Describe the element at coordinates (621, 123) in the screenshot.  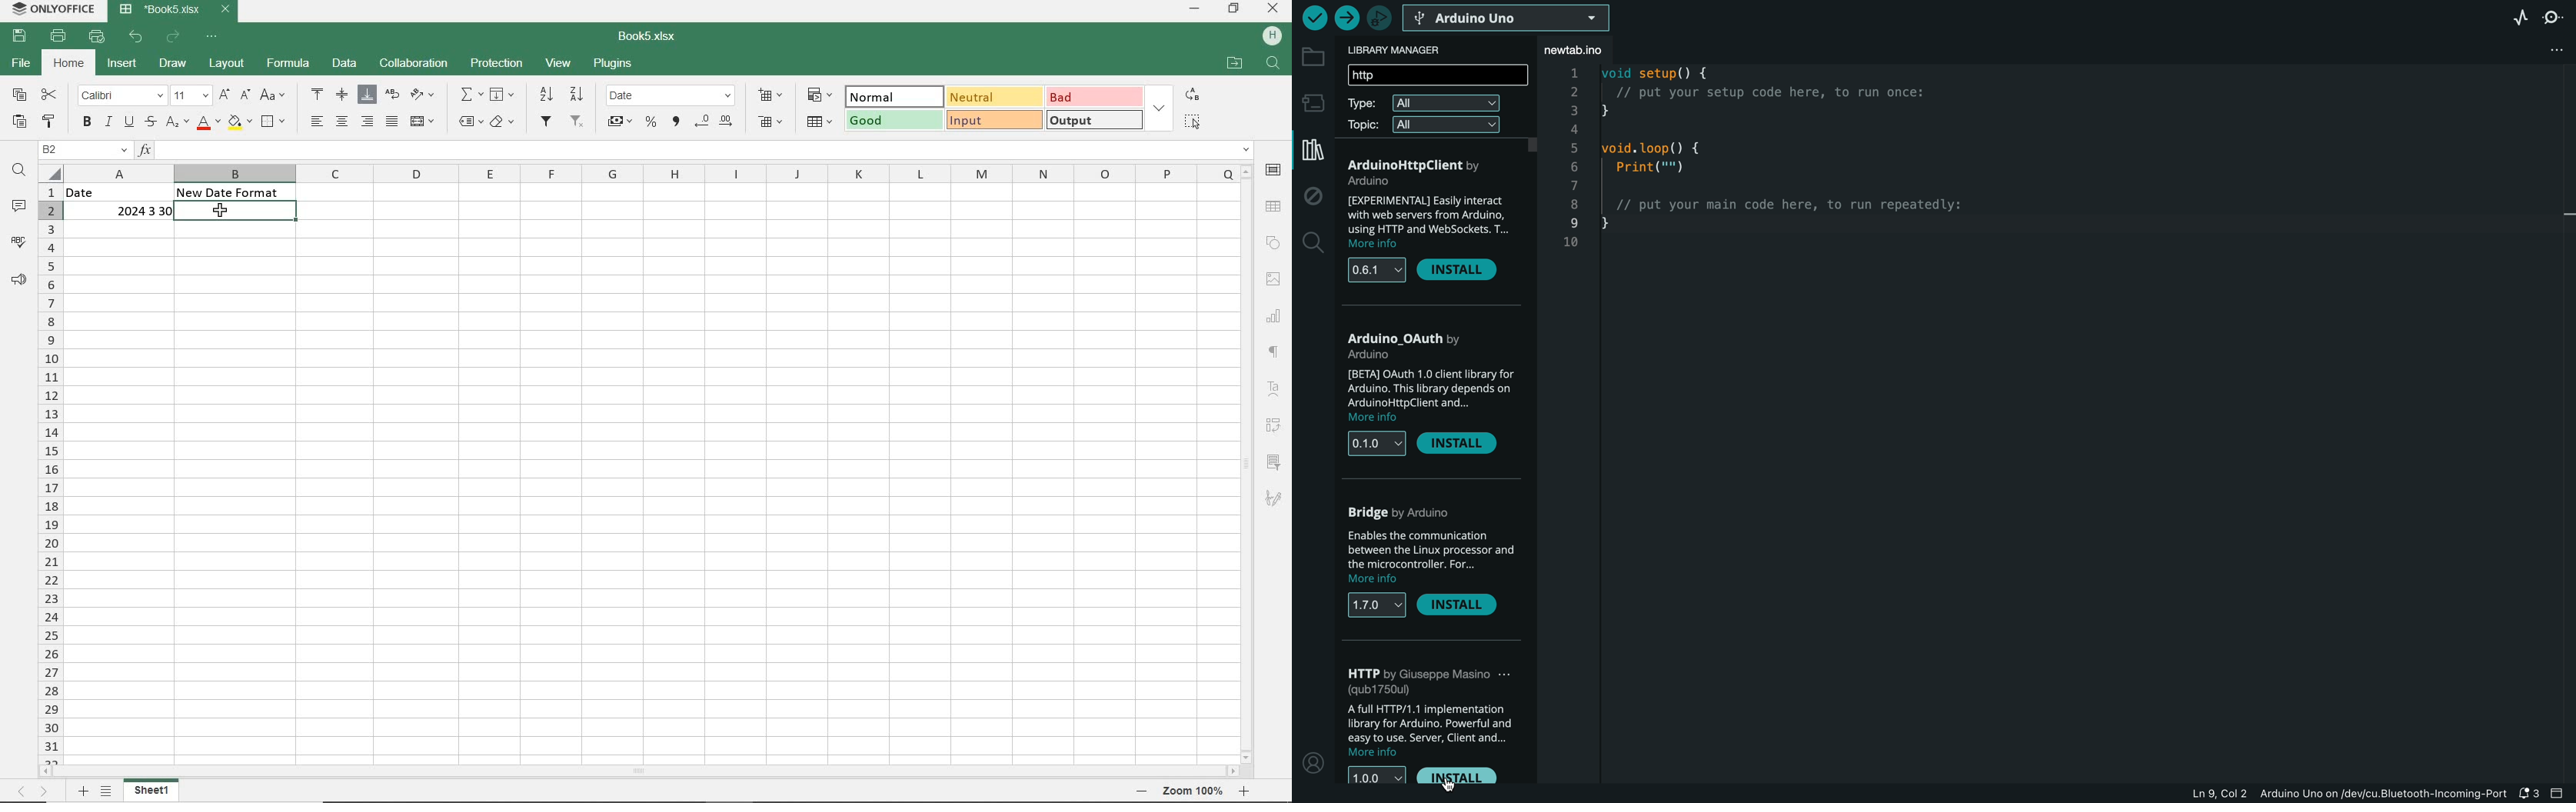
I see `ACCOUNTING STYLE` at that location.